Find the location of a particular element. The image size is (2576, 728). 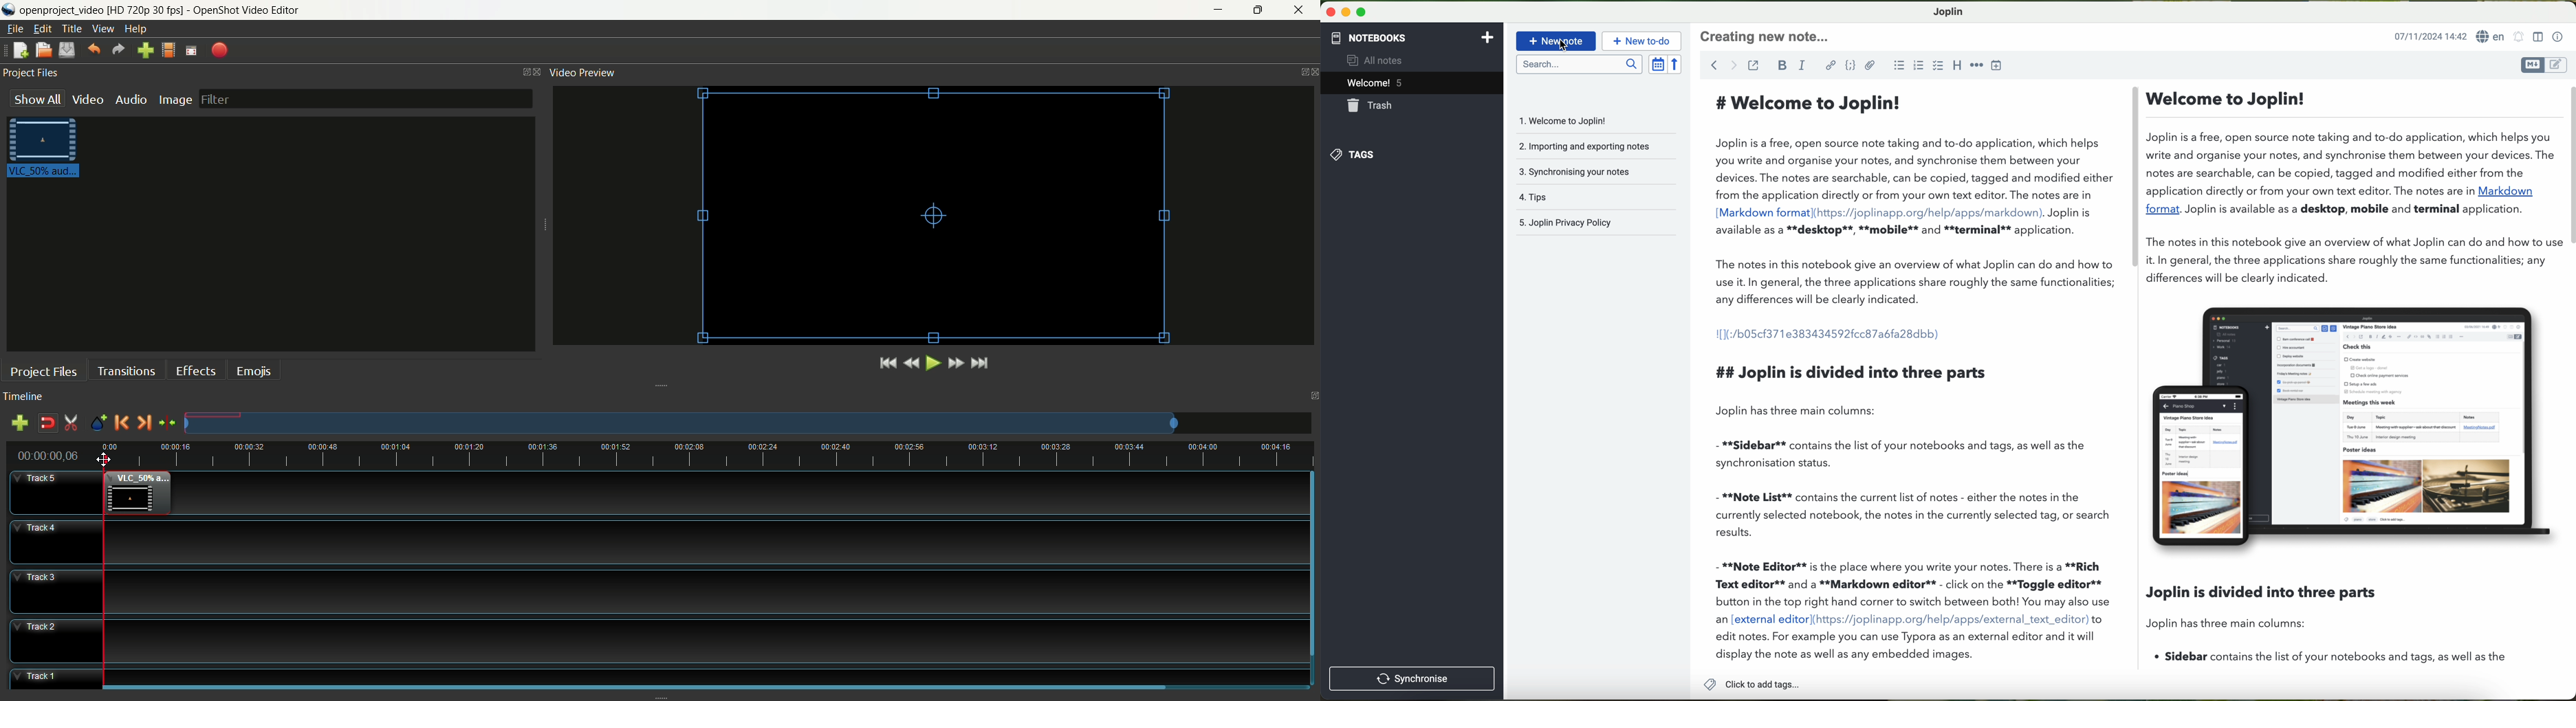

track3 is located at coordinates (58, 592).